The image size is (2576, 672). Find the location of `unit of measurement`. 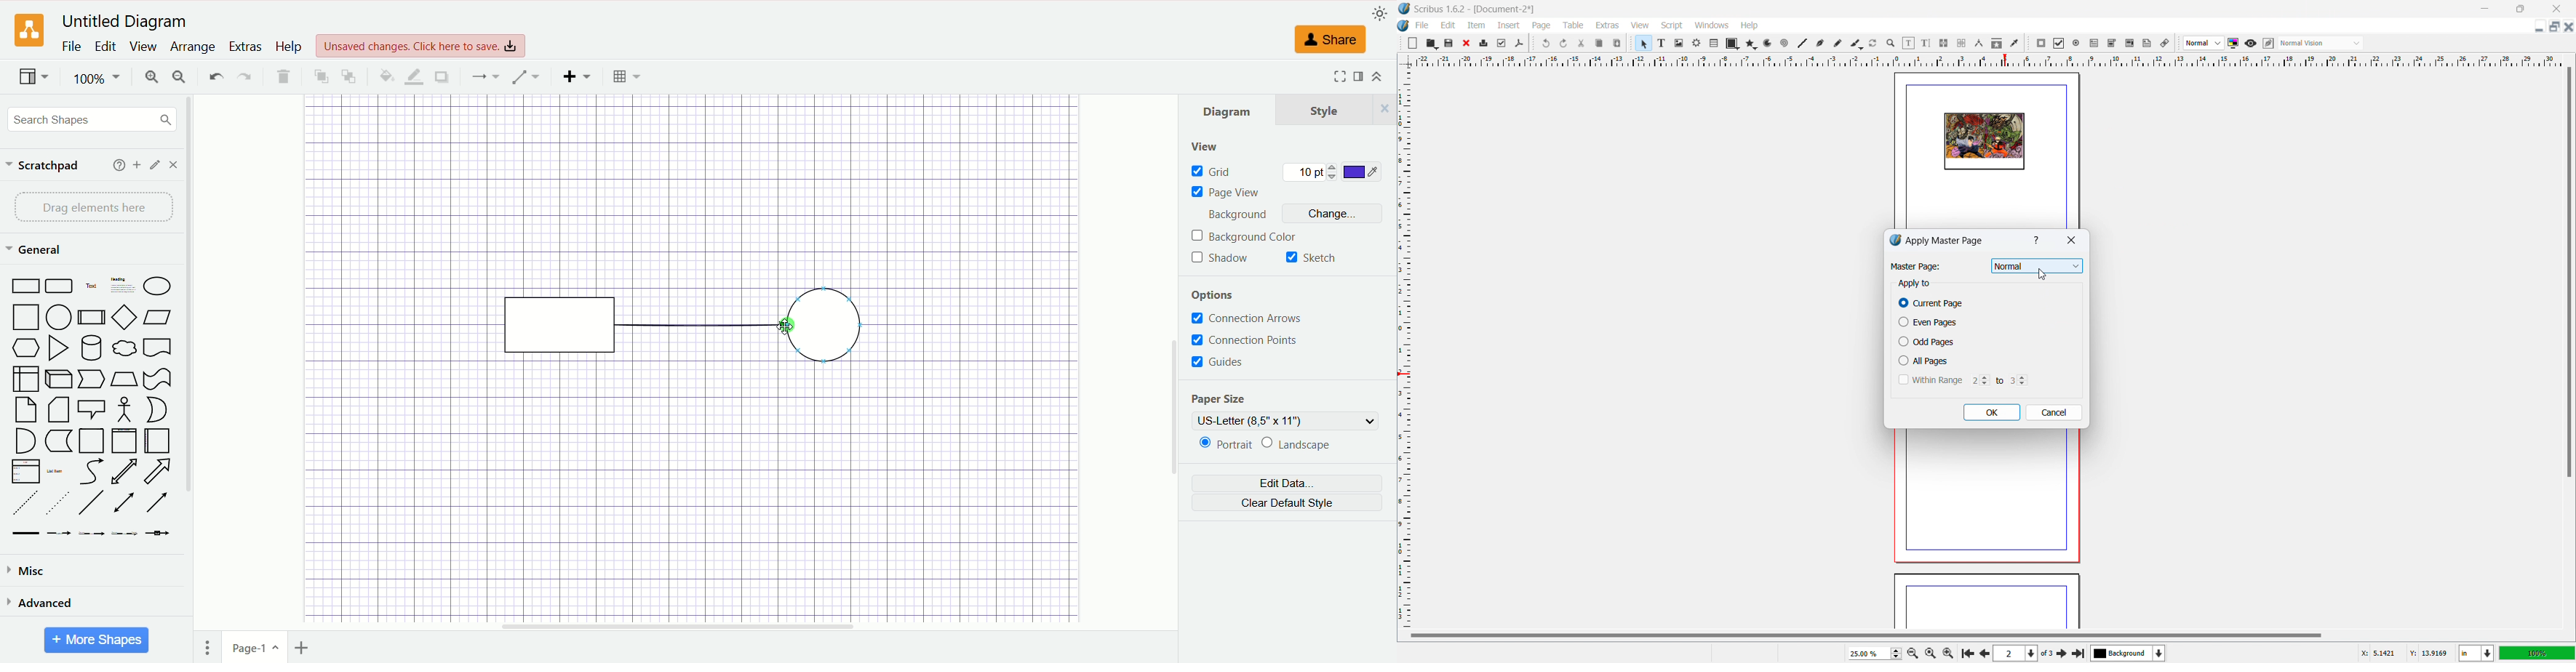

unit of measurement is located at coordinates (2477, 654).